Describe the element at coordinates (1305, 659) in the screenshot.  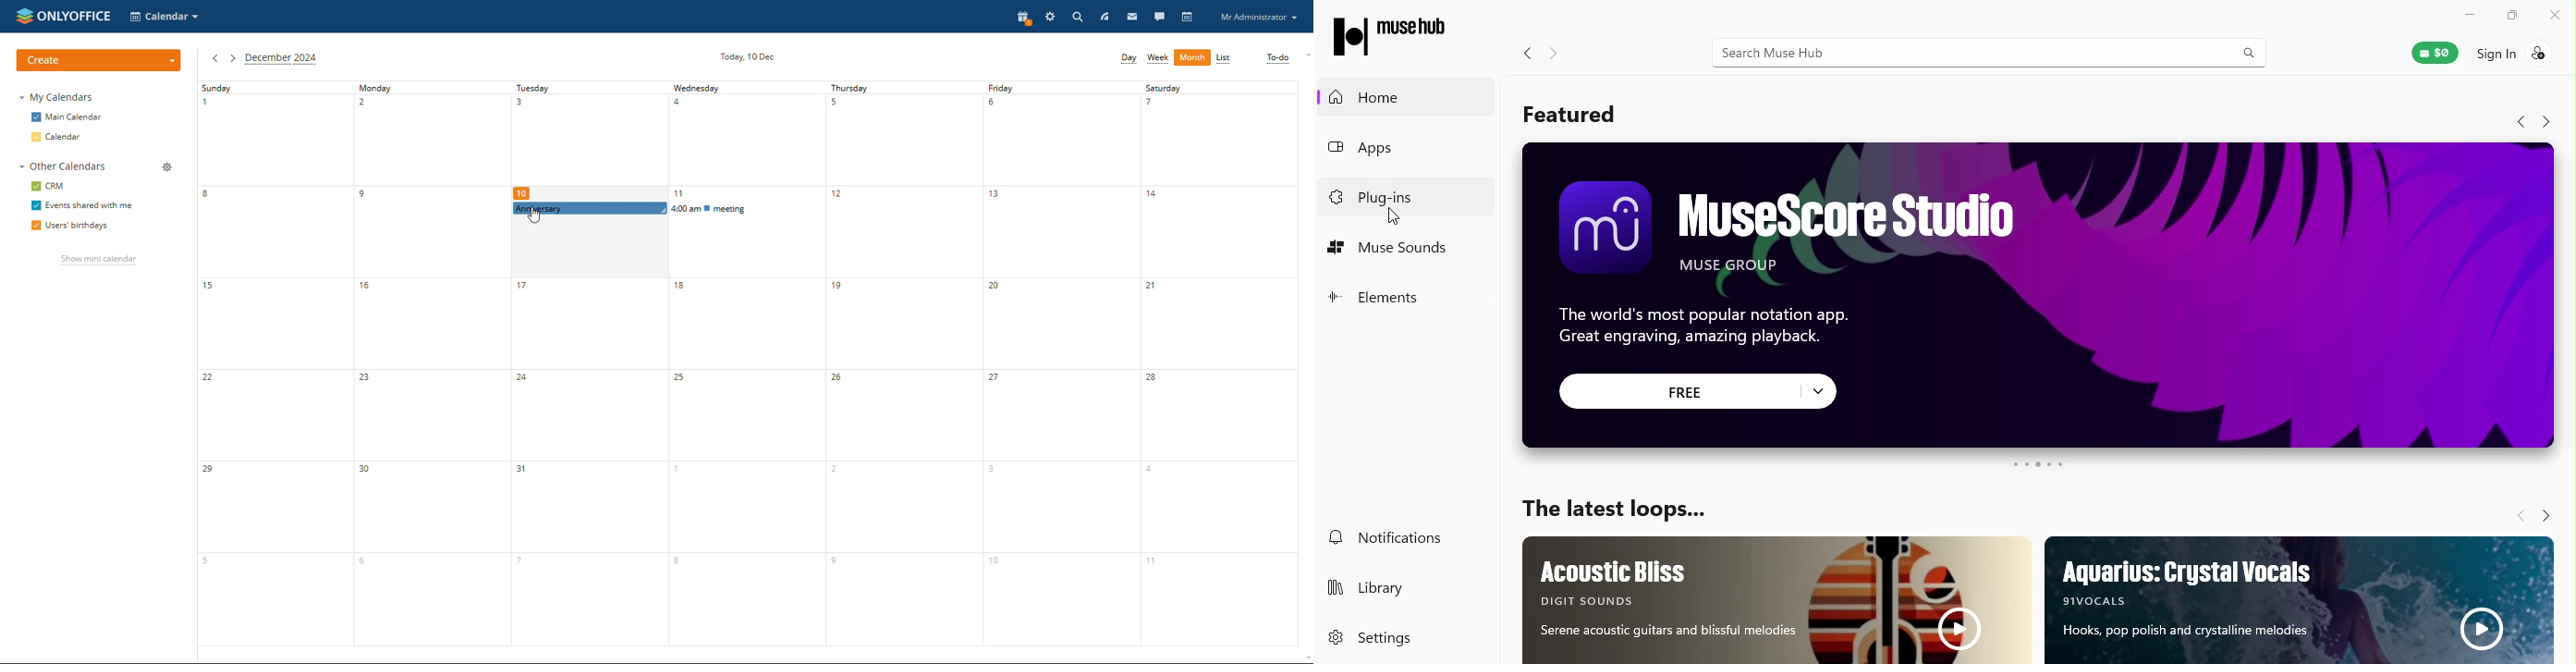
I see `scroll down` at that location.